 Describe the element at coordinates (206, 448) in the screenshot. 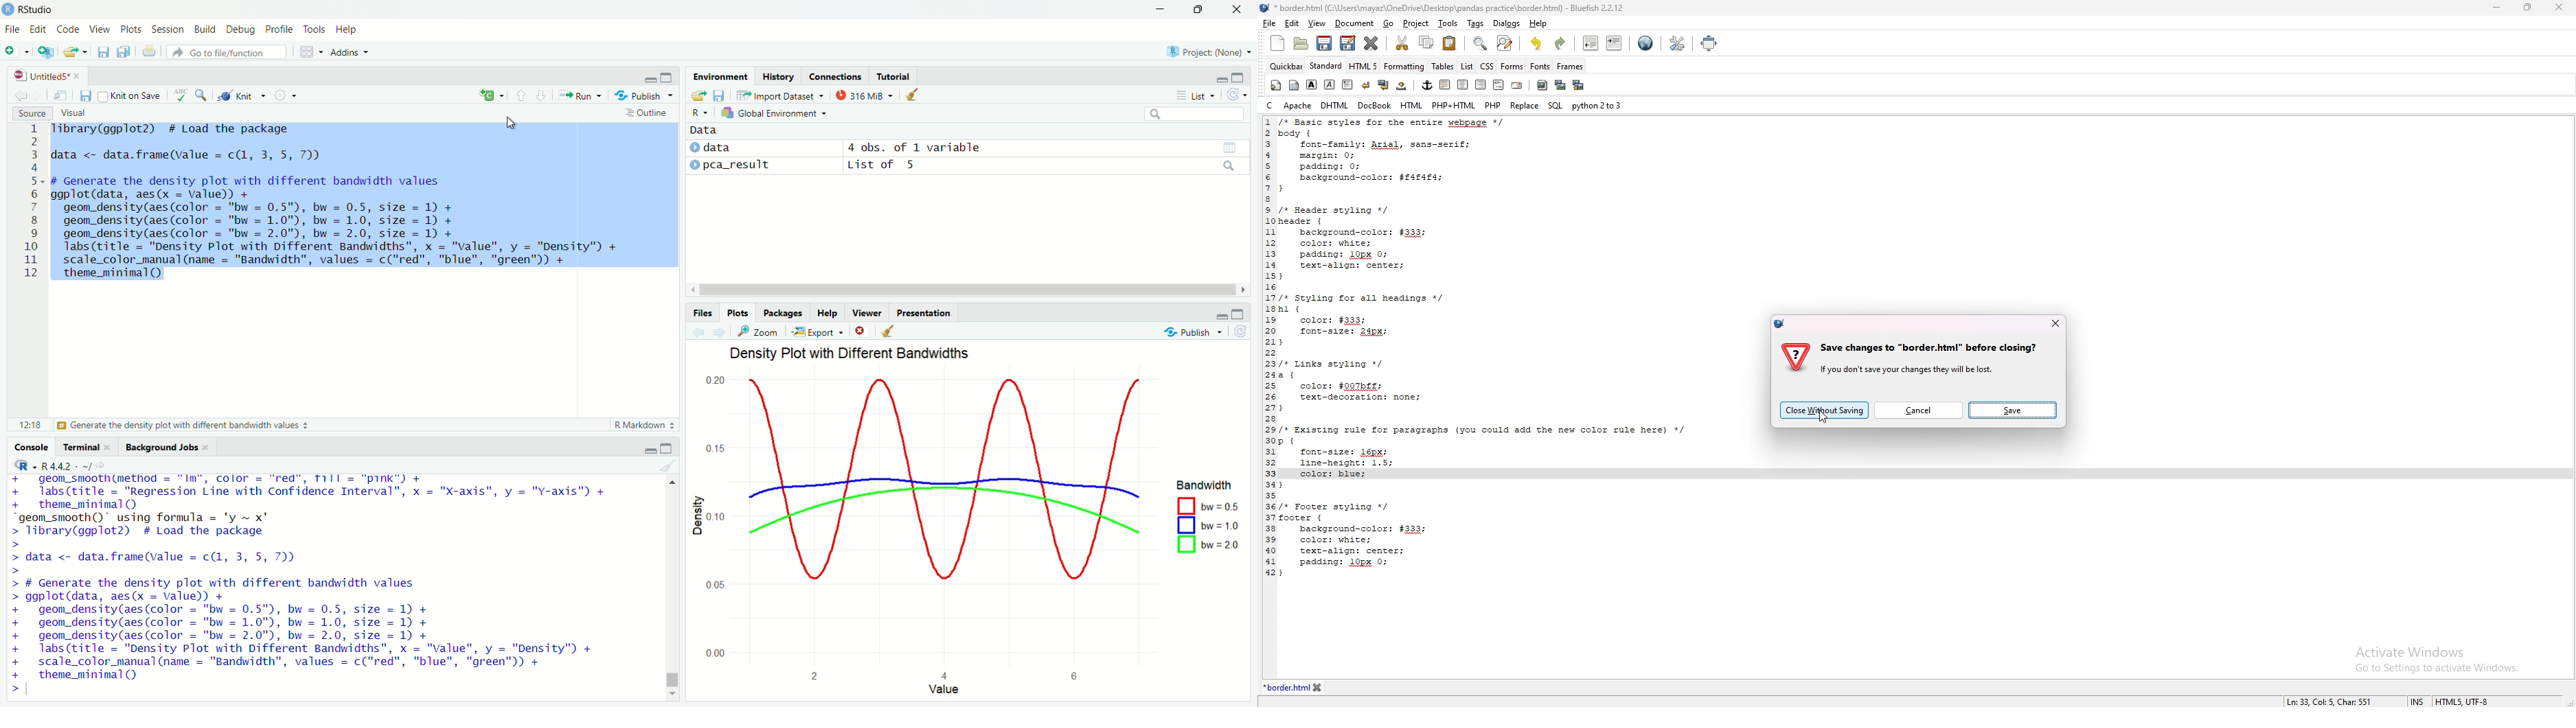

I see `close` at that location.